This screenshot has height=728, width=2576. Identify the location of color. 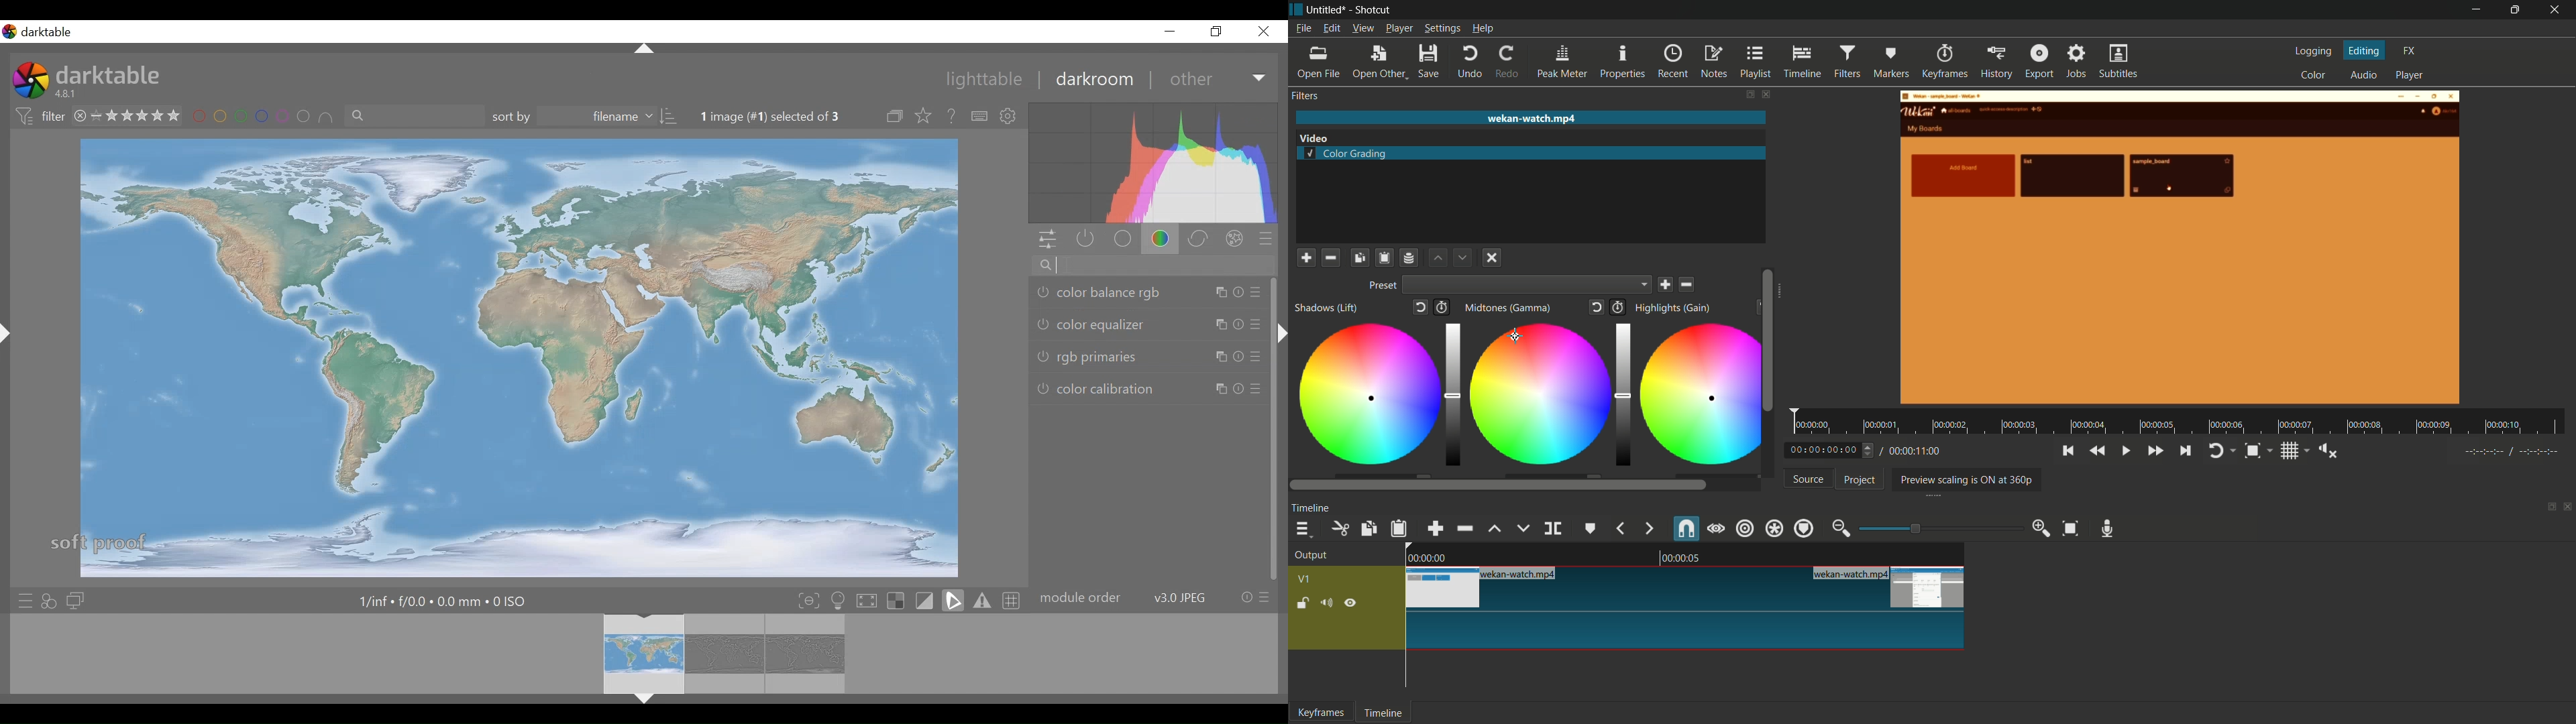
(2314, 76).